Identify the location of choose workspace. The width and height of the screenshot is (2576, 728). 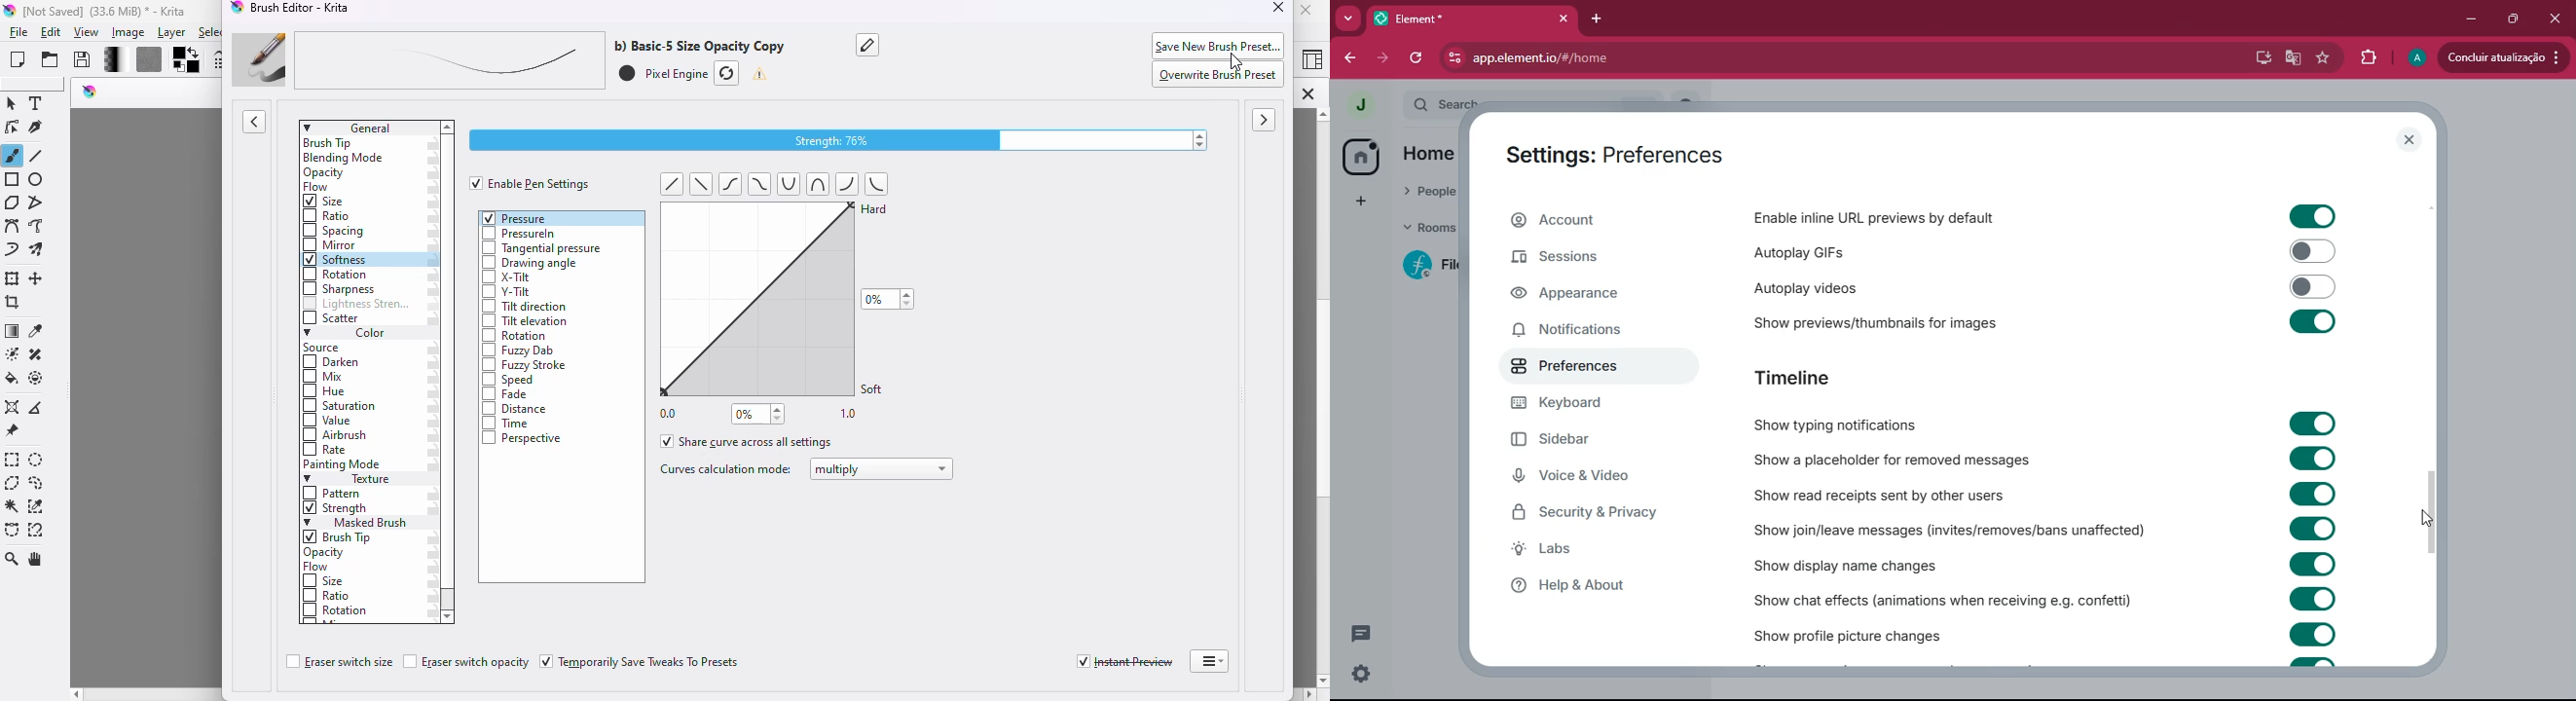
(1311, 61).